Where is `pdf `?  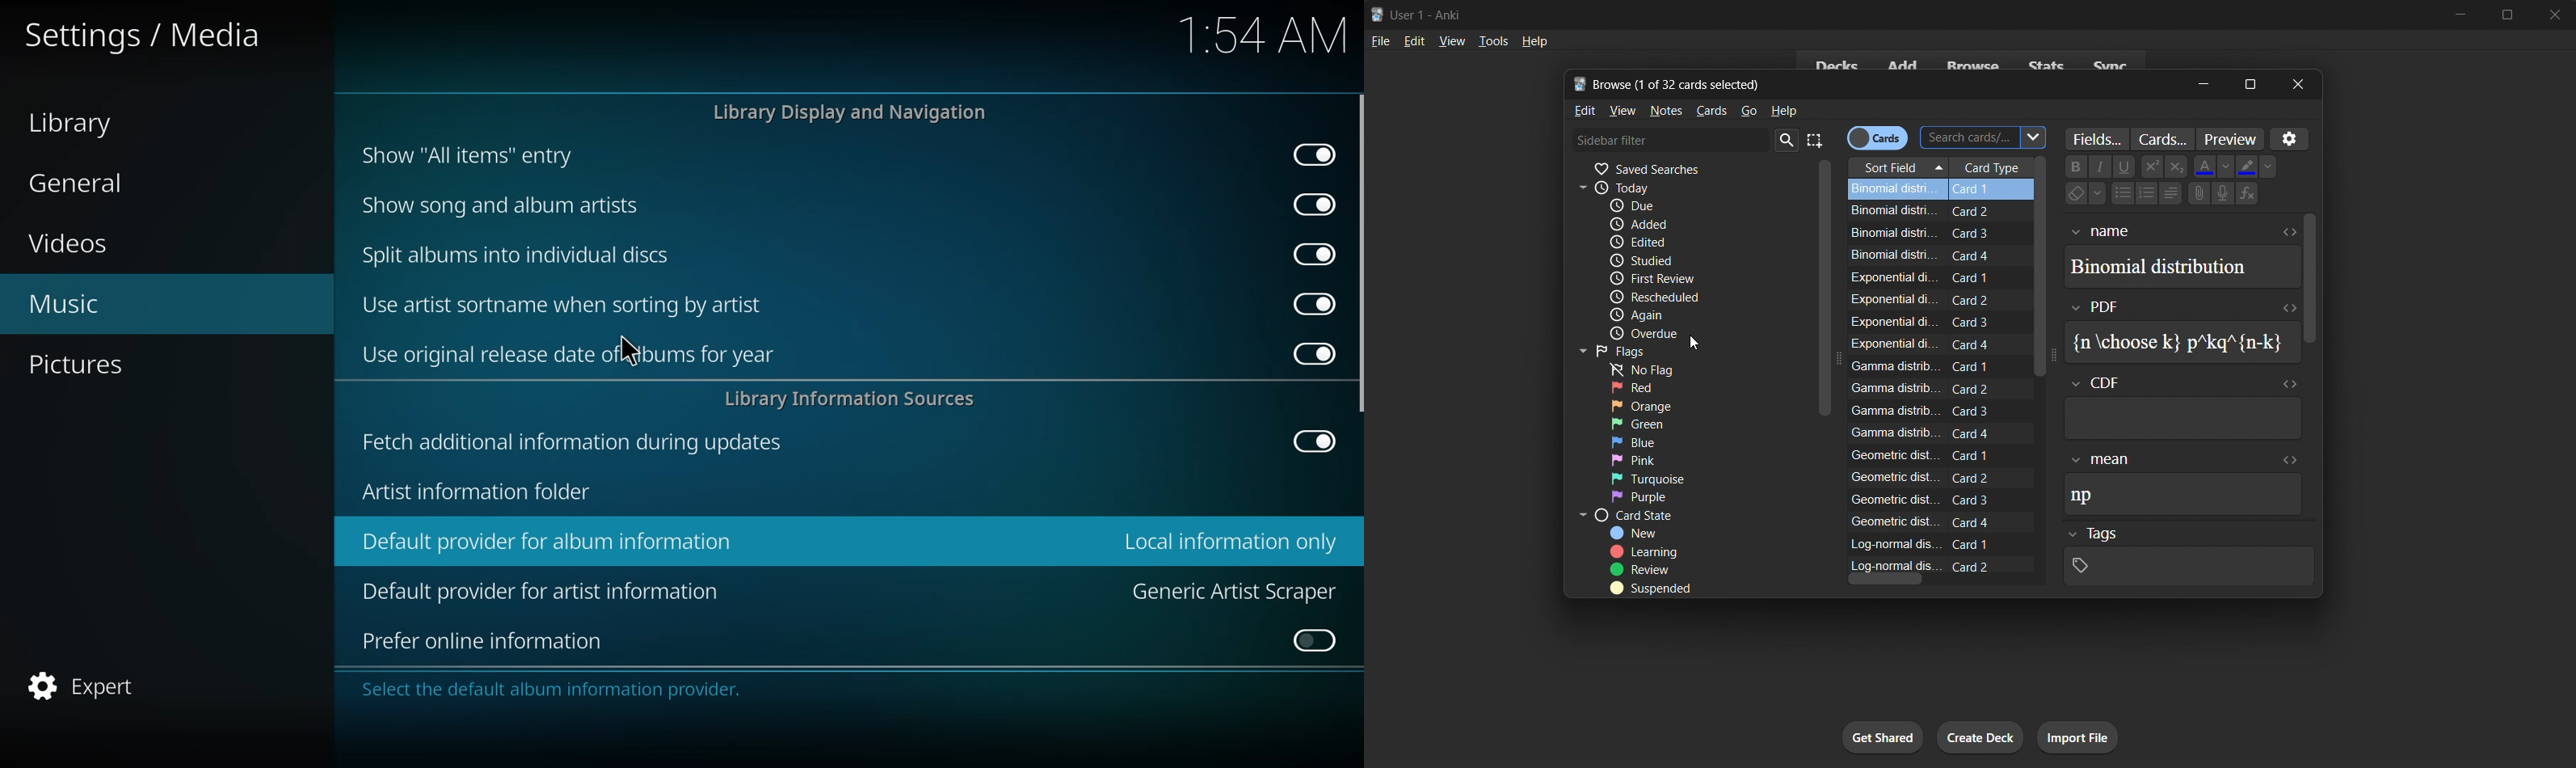
pdf  is located at coordinates (2140, 306).